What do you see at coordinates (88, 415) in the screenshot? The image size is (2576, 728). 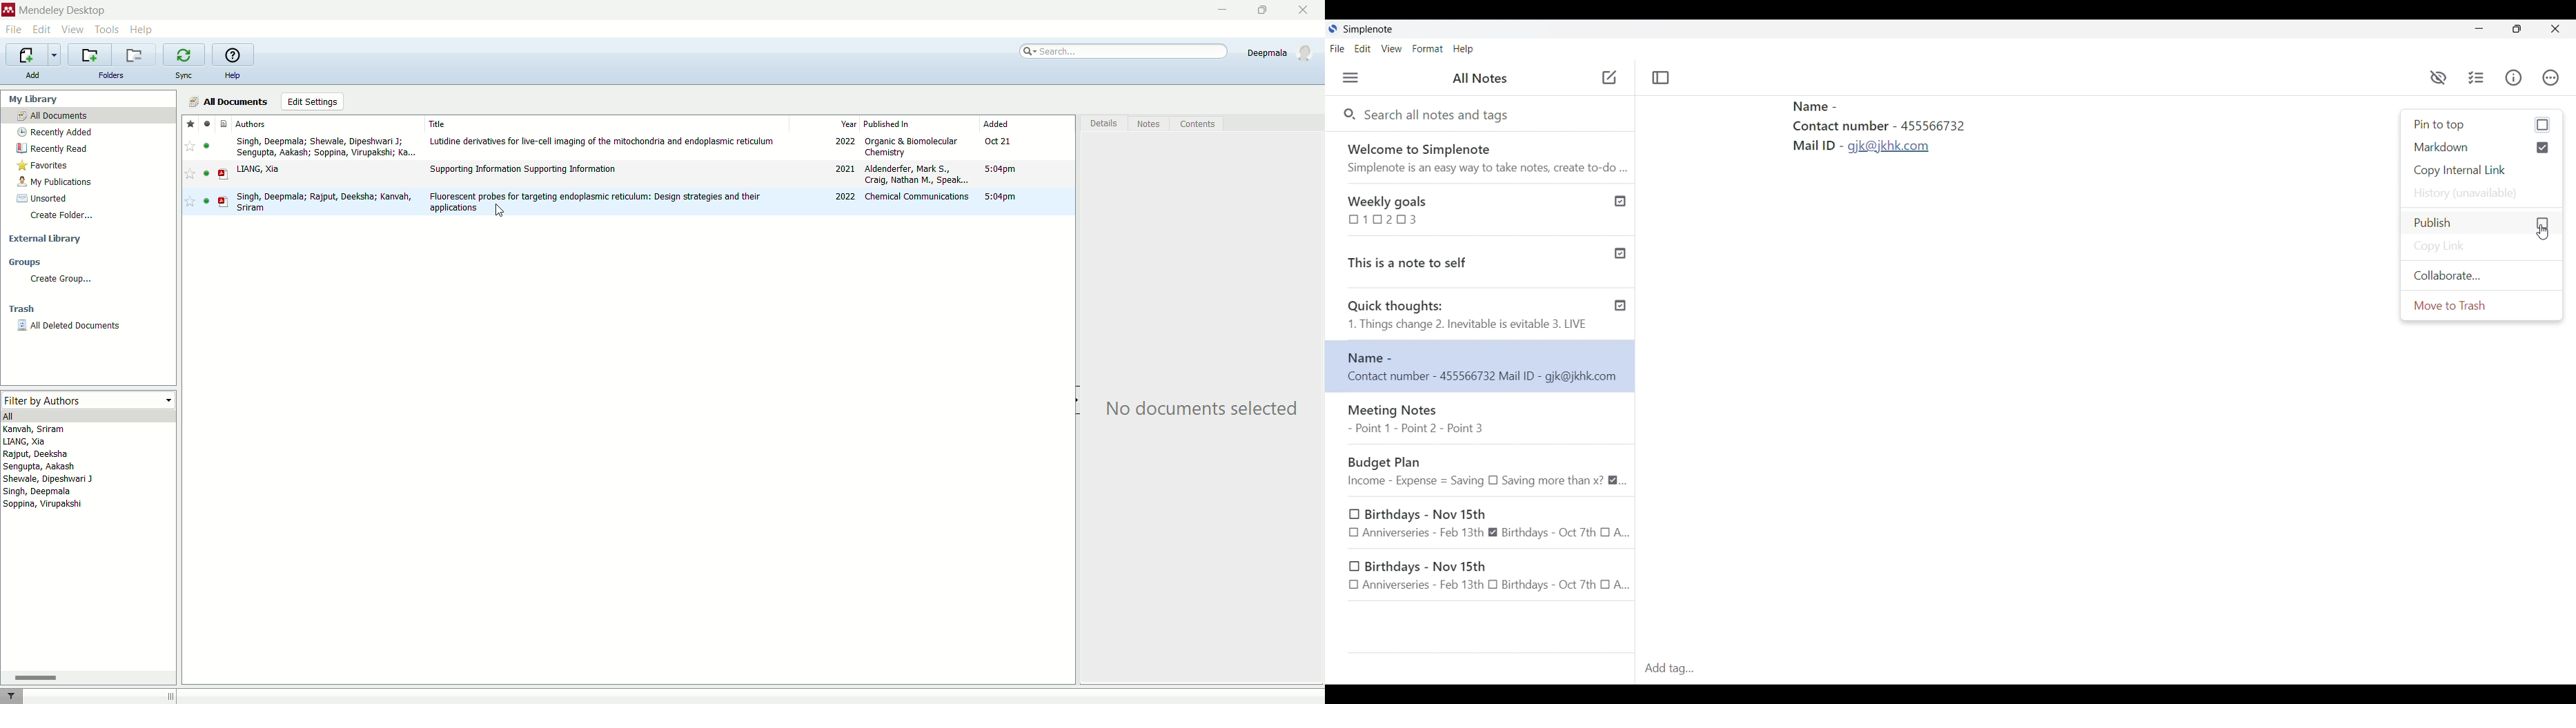 I see `all` at bounding box center [88, 415].